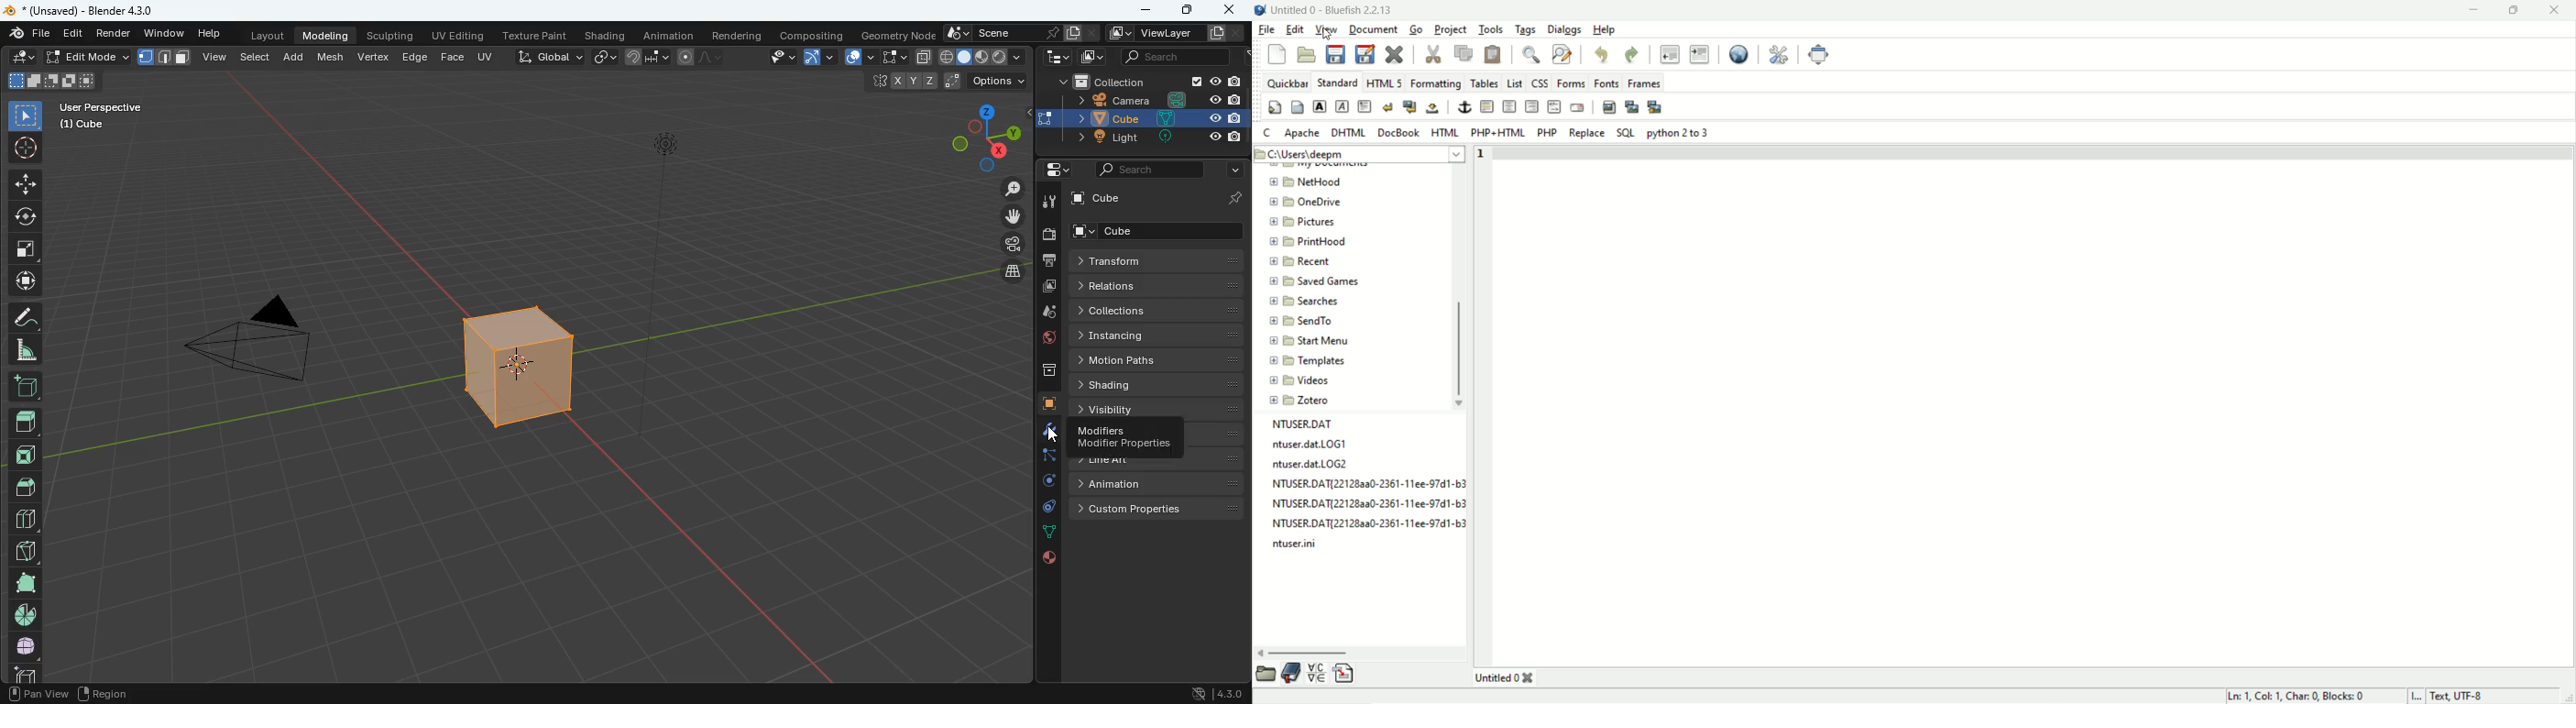 Image resolution: width=2576 pixels, height=728 pixels. Describe the element at coordinates (1306, 302) in the screenshot. I see `searches` at that location.